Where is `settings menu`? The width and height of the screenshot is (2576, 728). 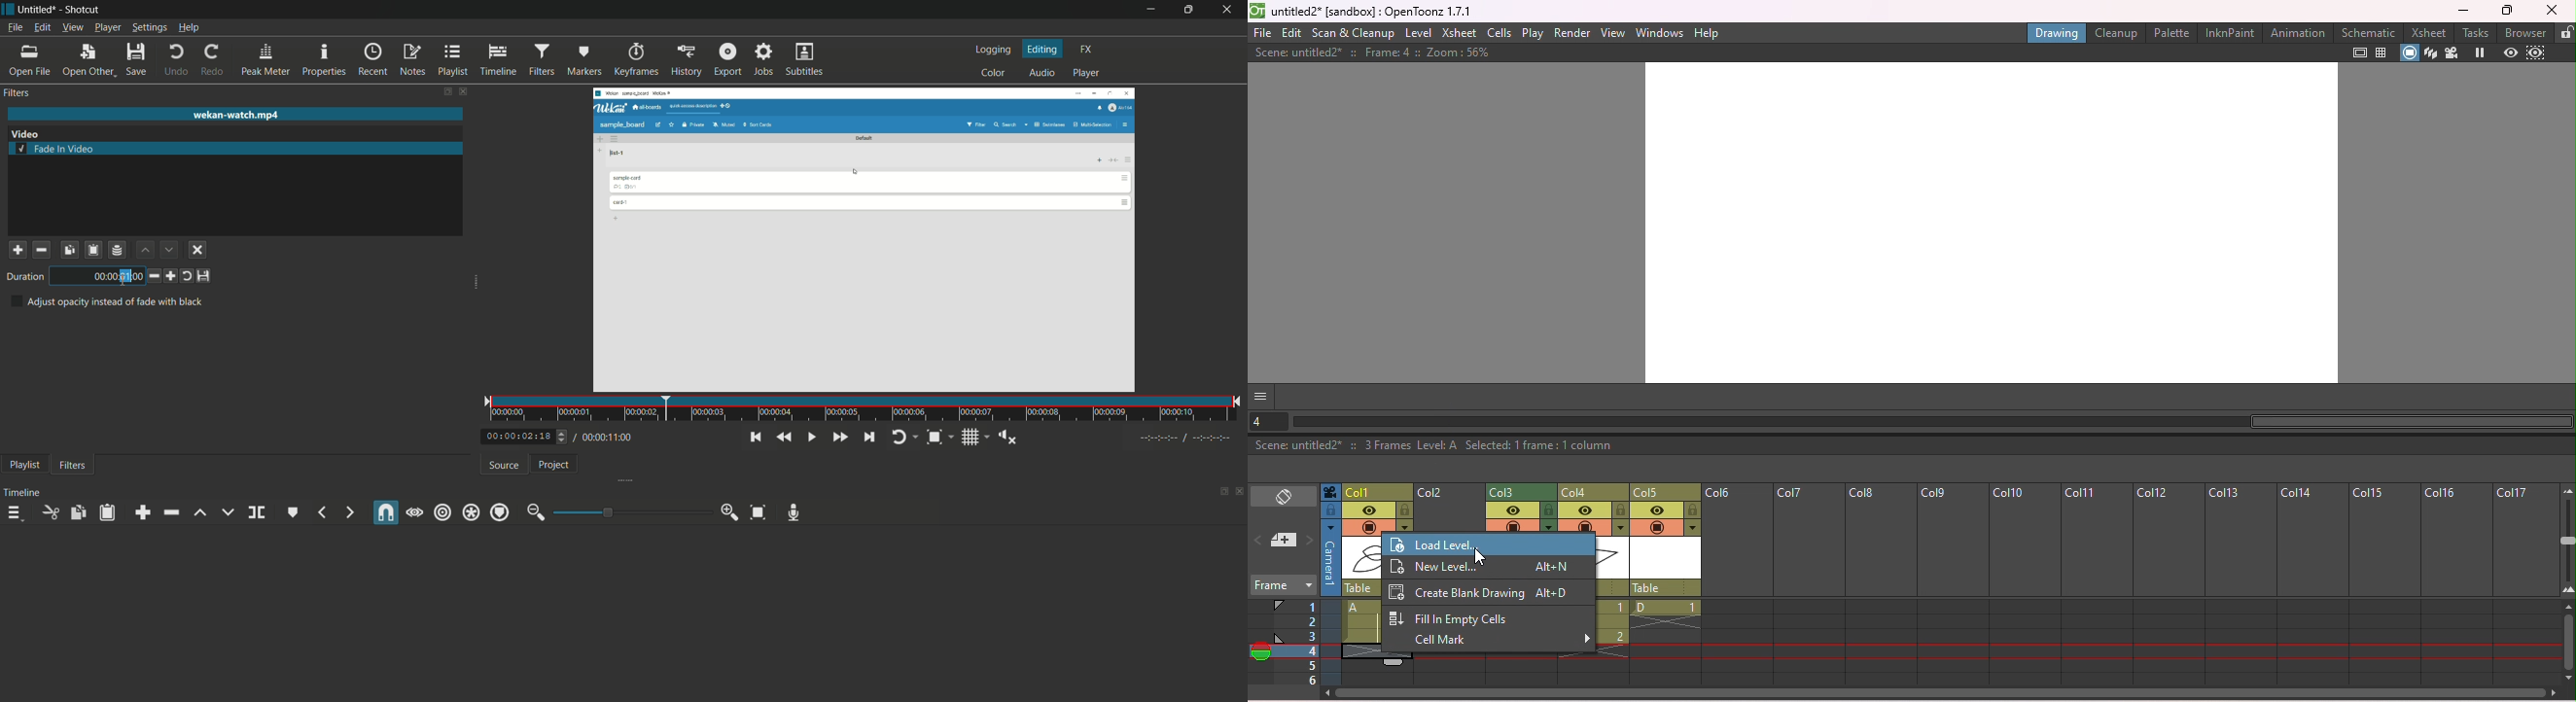 settings menu is located at coordinates (150, 27).